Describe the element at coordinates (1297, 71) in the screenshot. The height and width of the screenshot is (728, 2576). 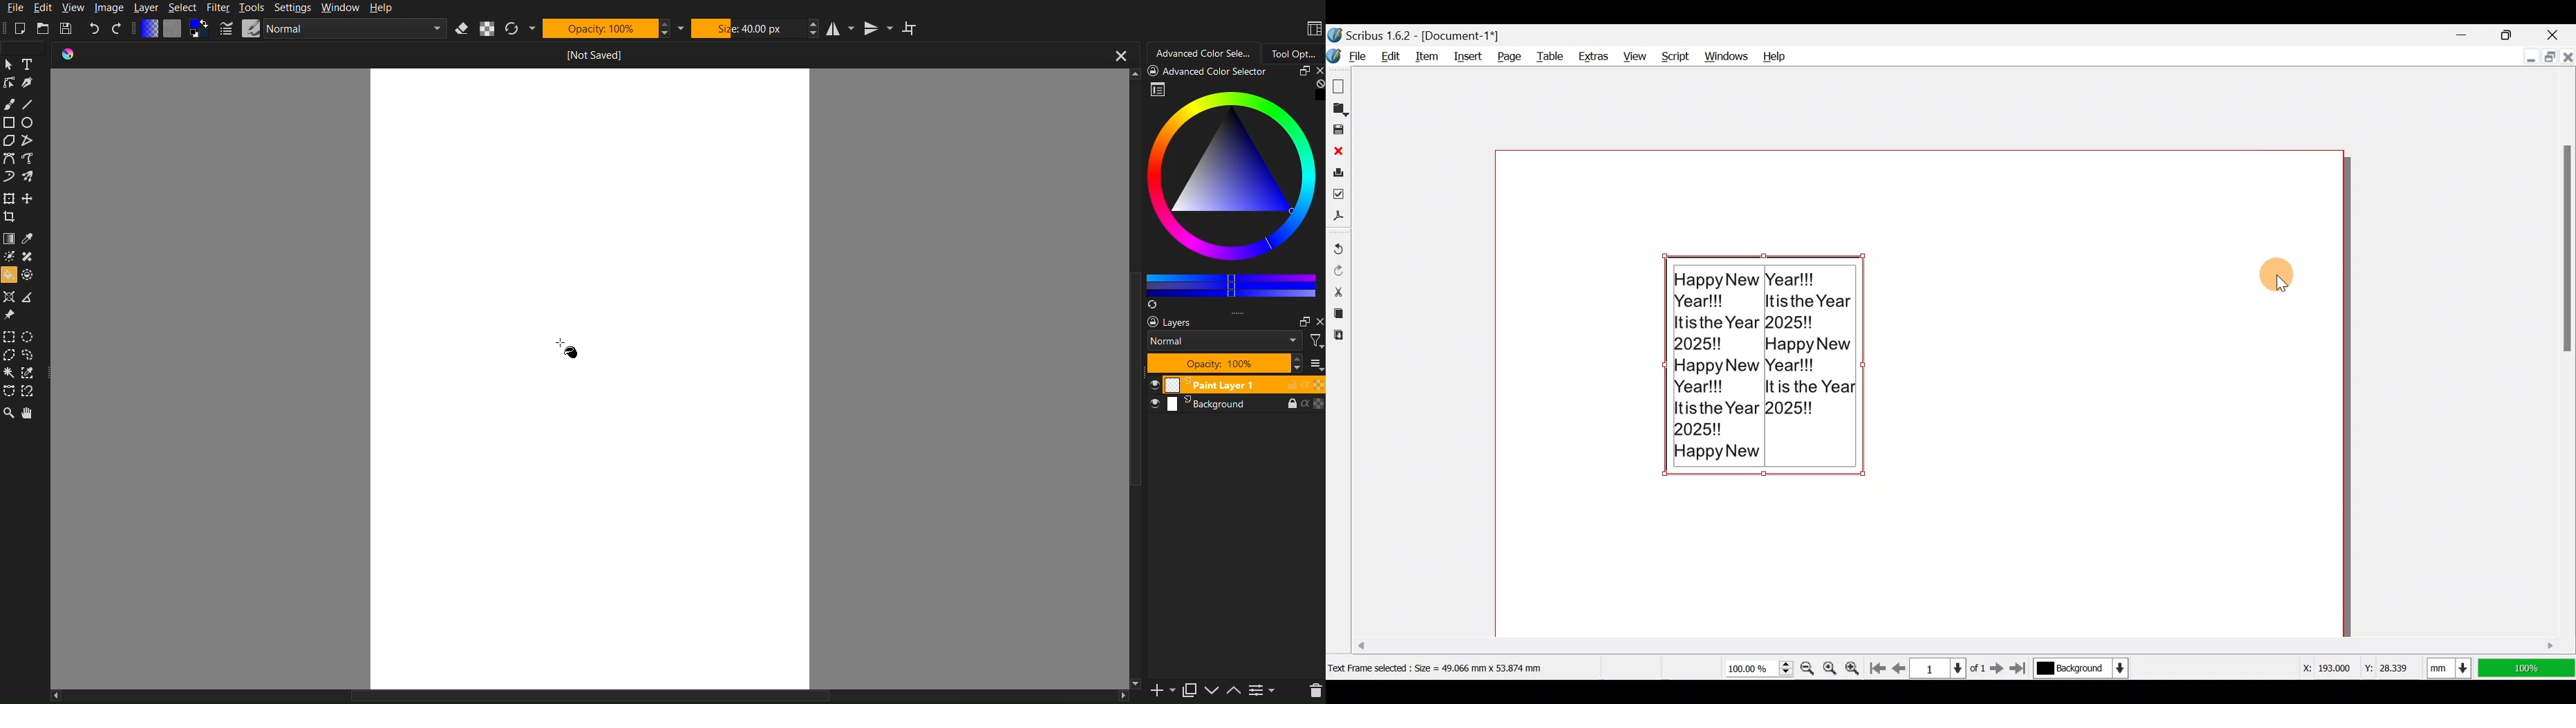
I see `maximize` at that location.